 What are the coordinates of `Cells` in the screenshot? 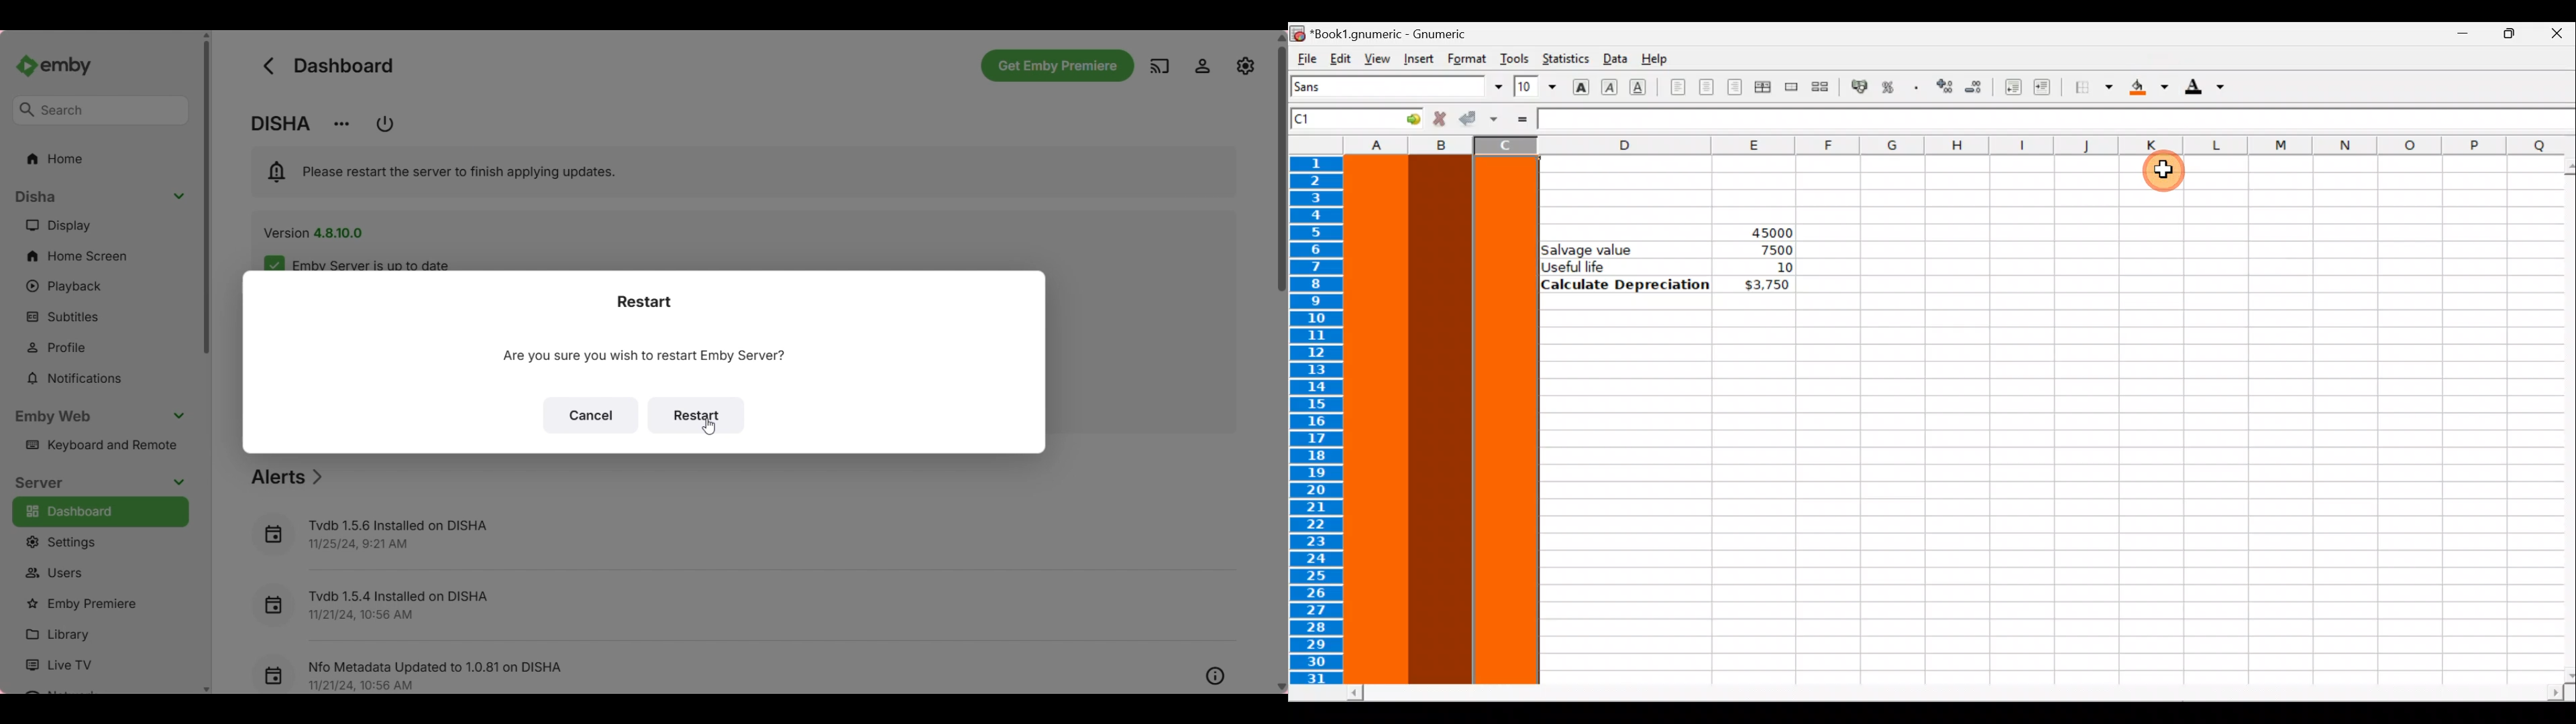 It's located at (2027, 506).